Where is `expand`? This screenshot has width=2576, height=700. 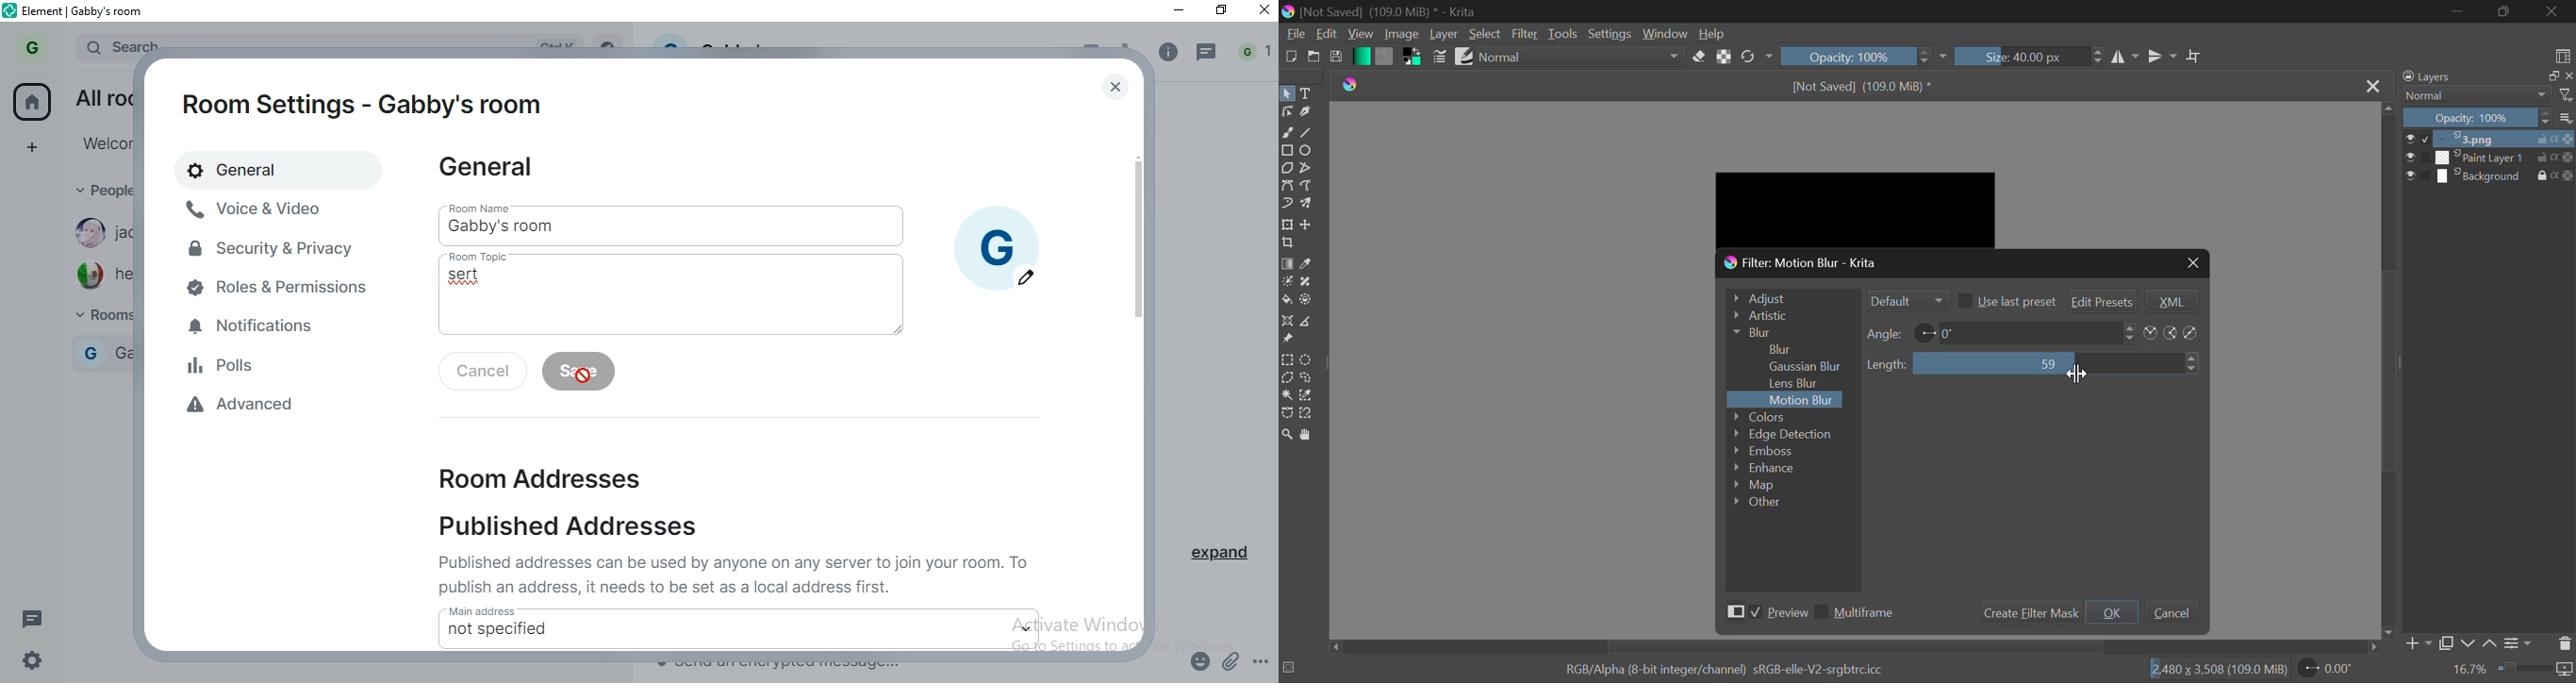 expand is located at coordinates (1228, 558).